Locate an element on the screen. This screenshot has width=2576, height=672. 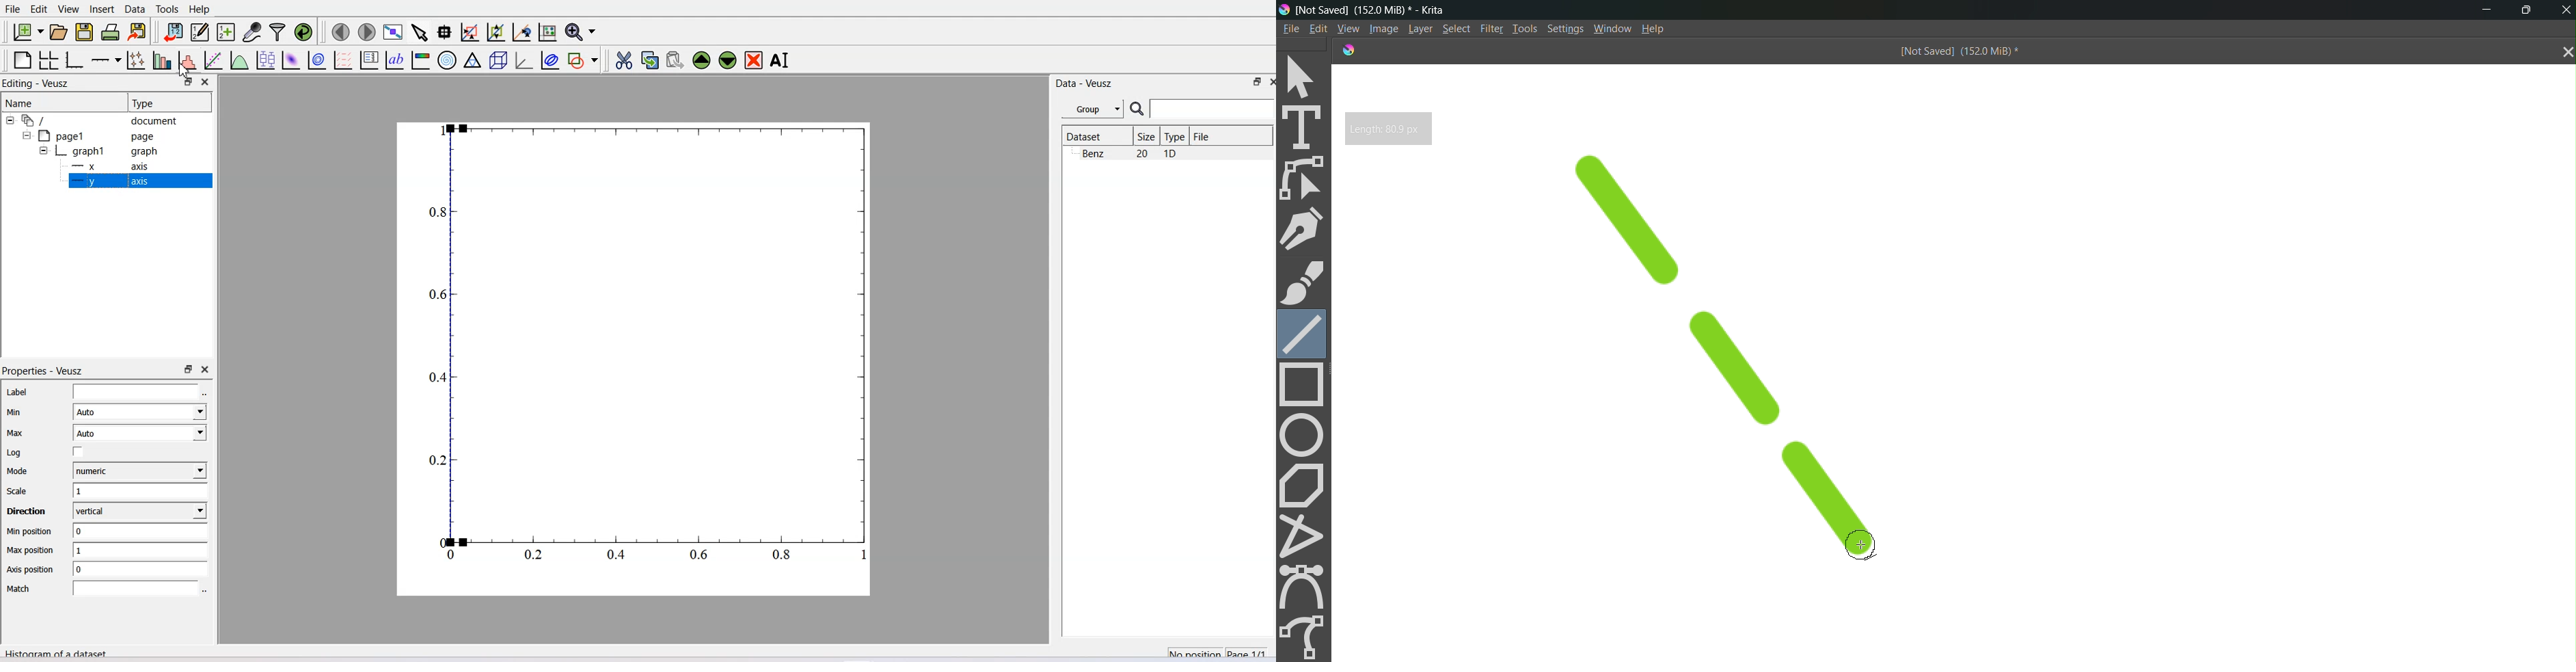
Edit is located at coordinates (39, 9).